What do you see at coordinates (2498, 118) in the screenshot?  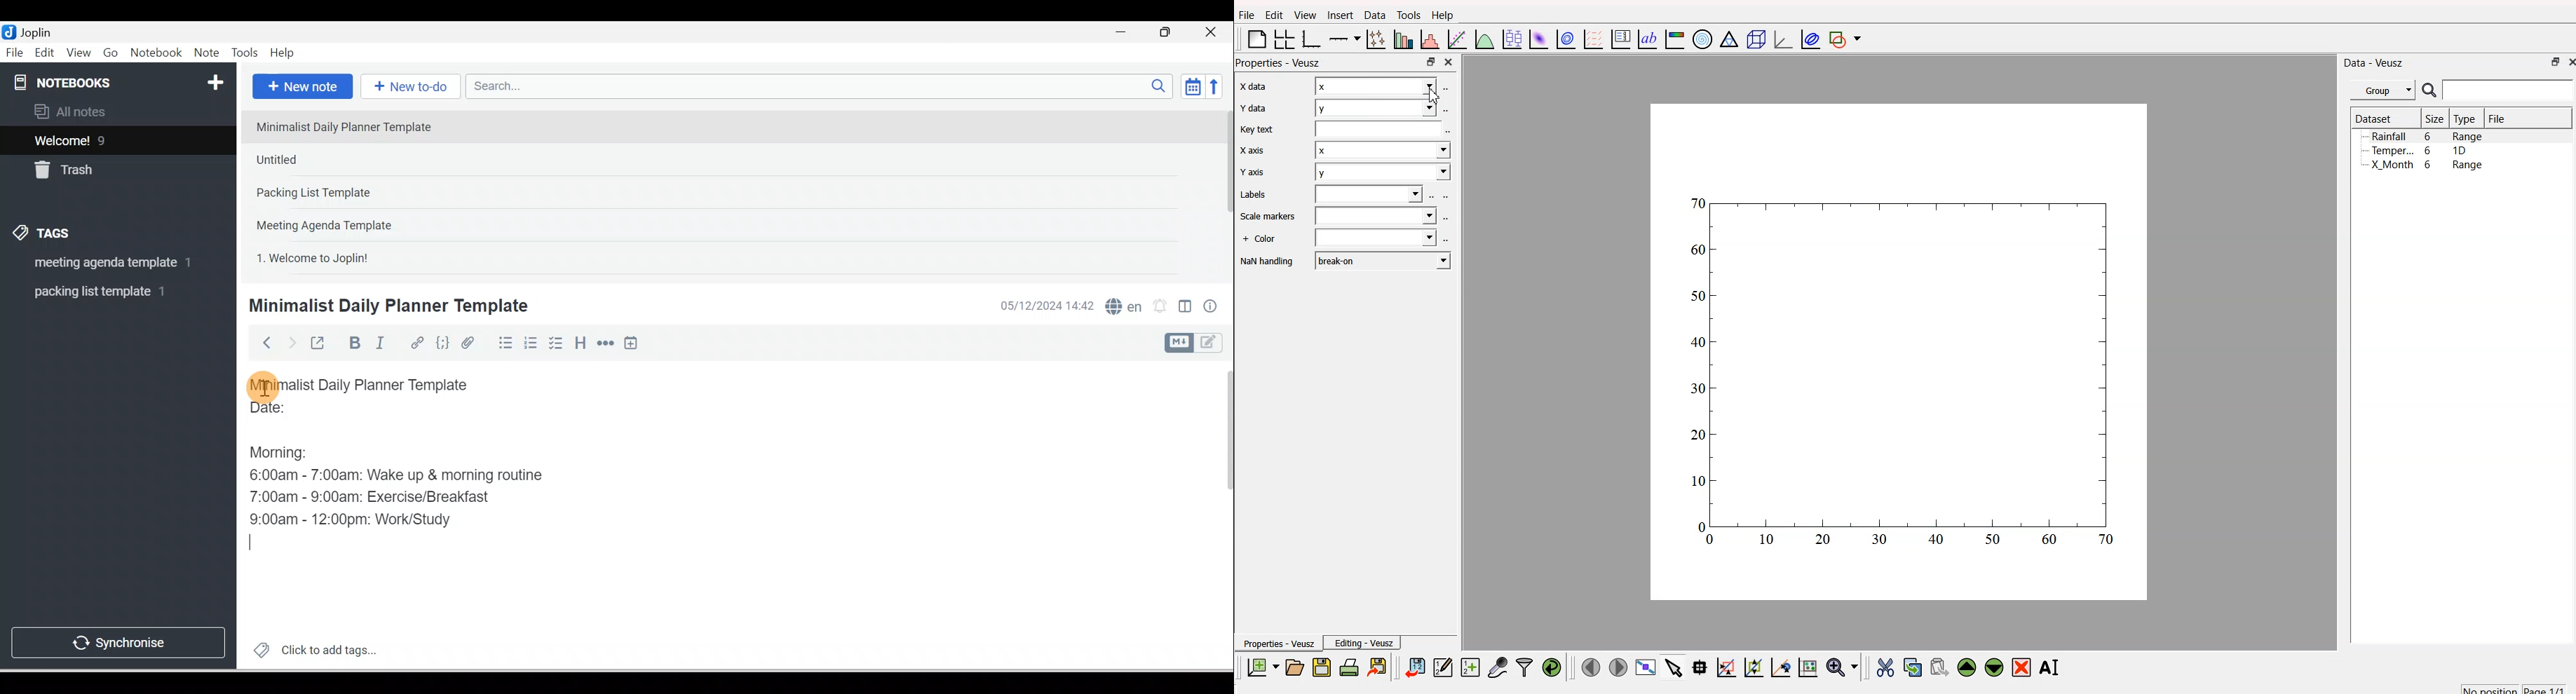 I see `File` at bounding box center [2498, 118].